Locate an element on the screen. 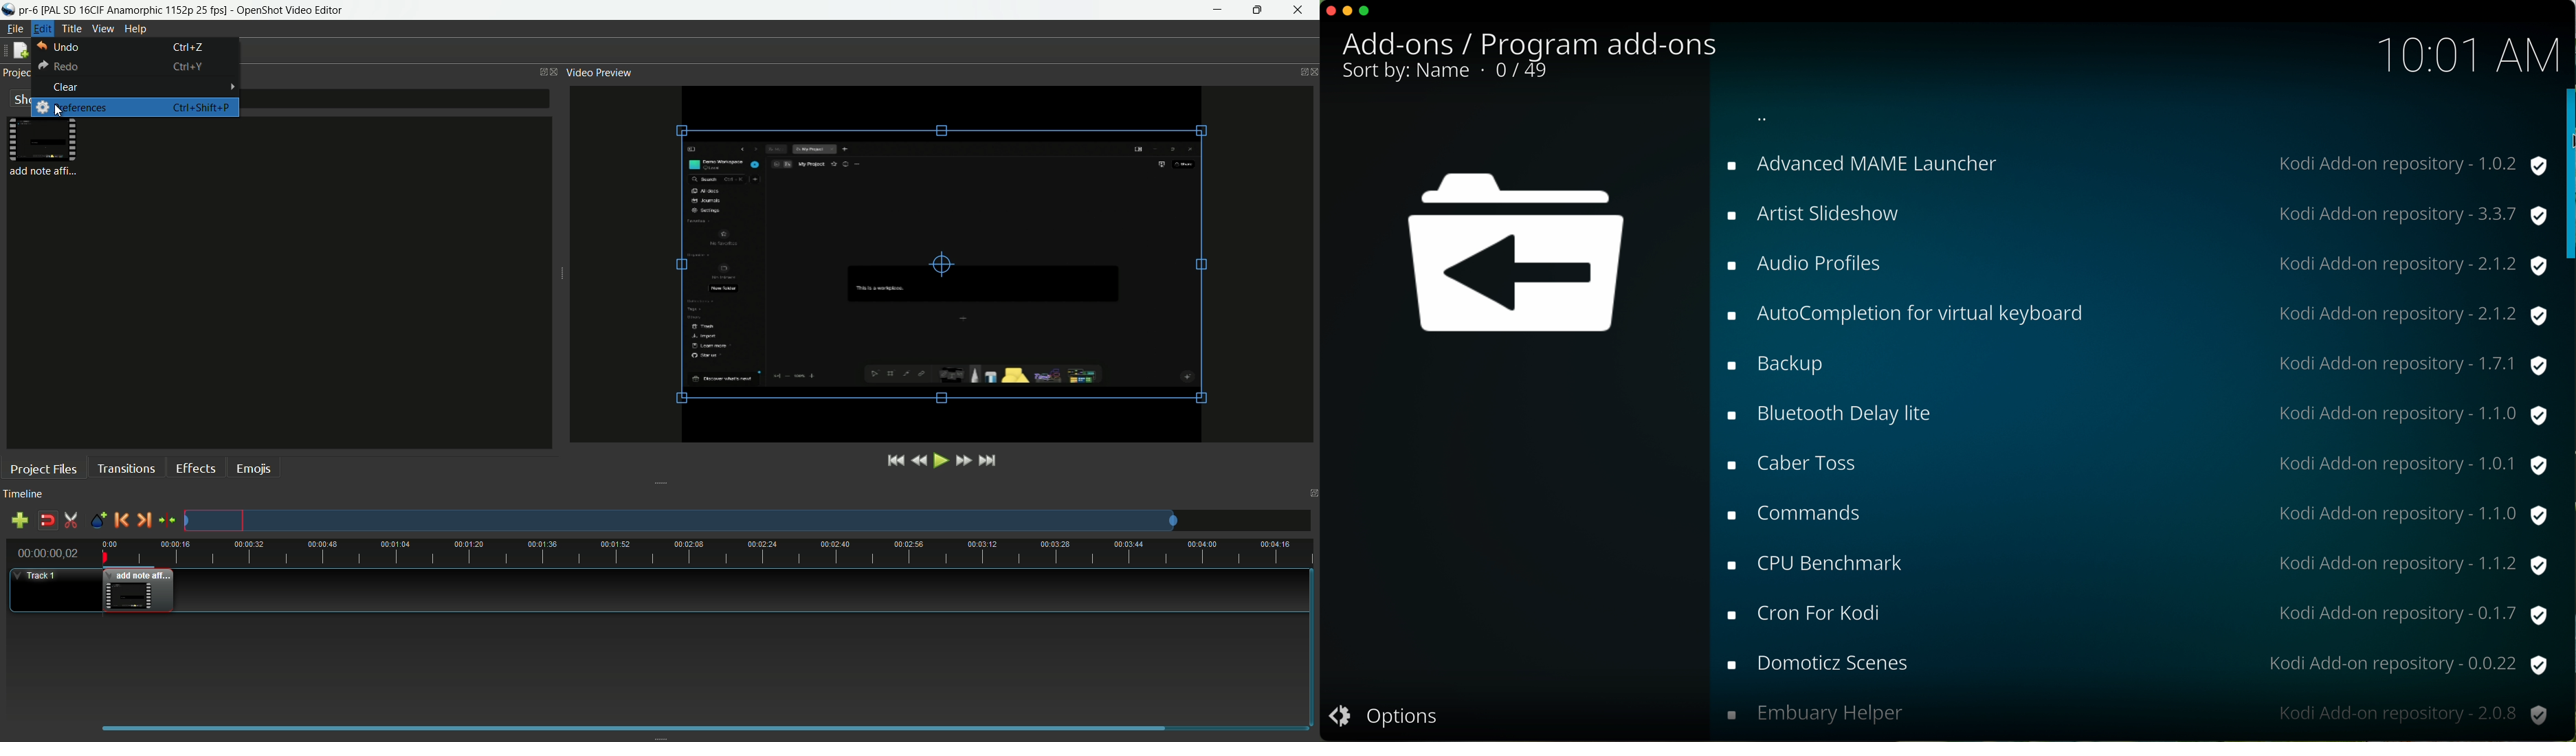  backup is located at coordinates (2129, 362).